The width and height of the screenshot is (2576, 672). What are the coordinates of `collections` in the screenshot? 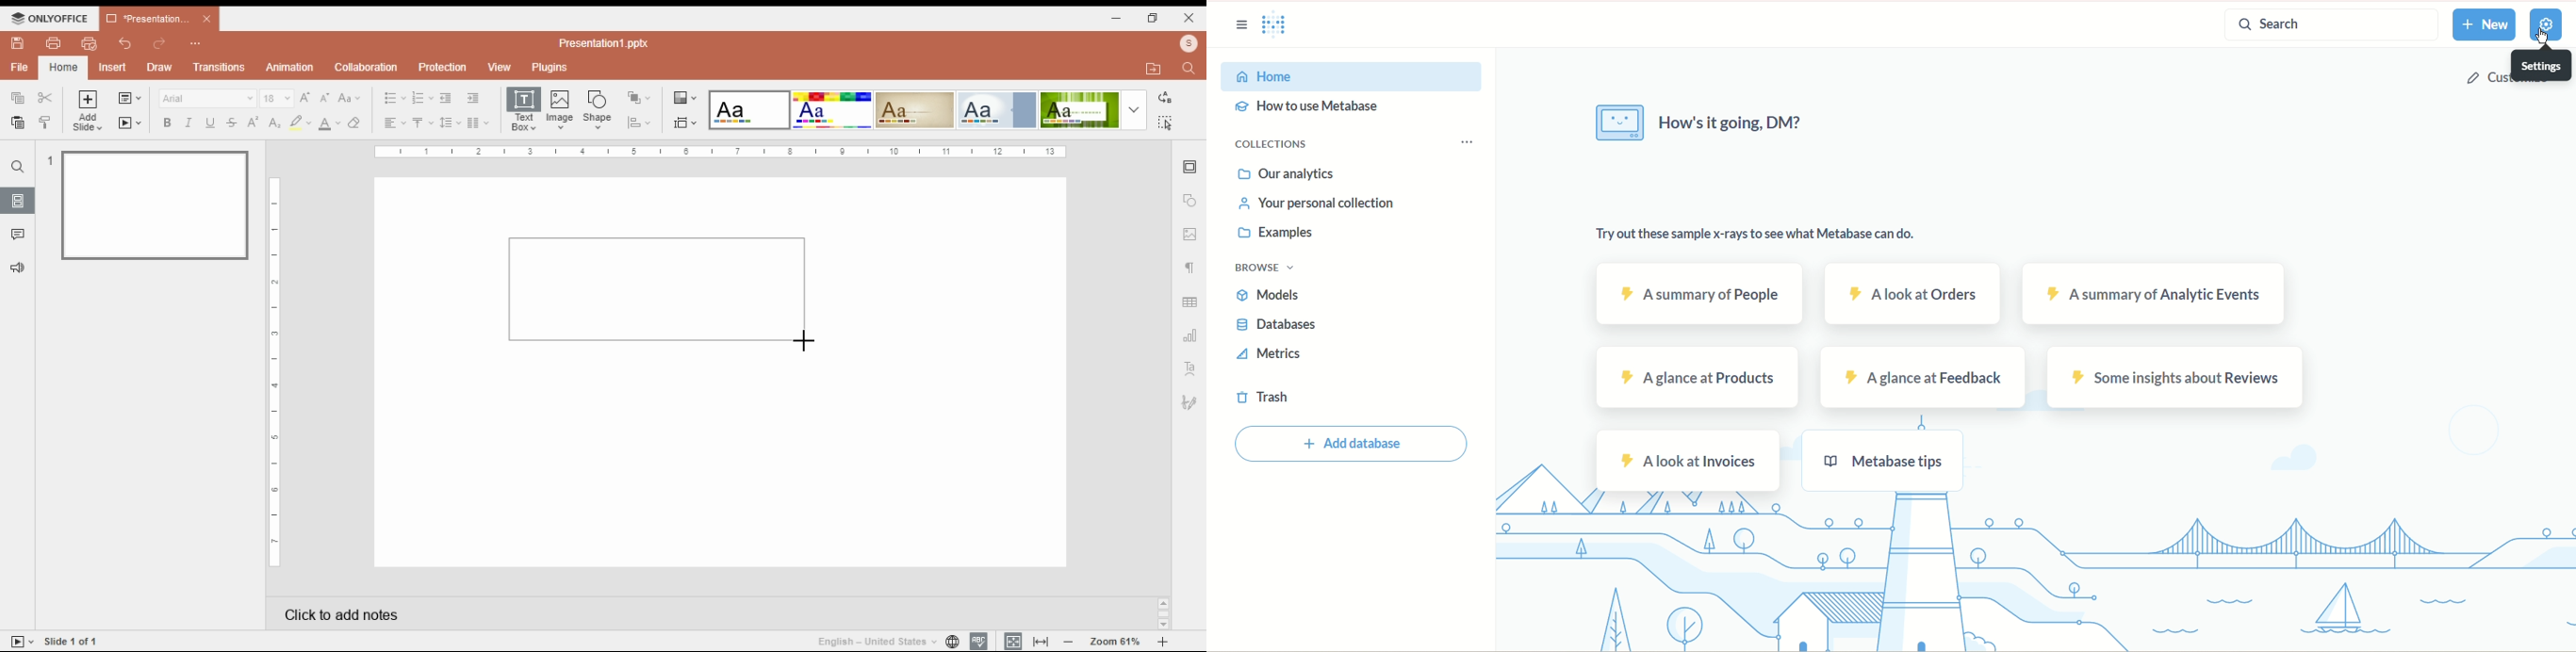 It's located at (1271, 146).